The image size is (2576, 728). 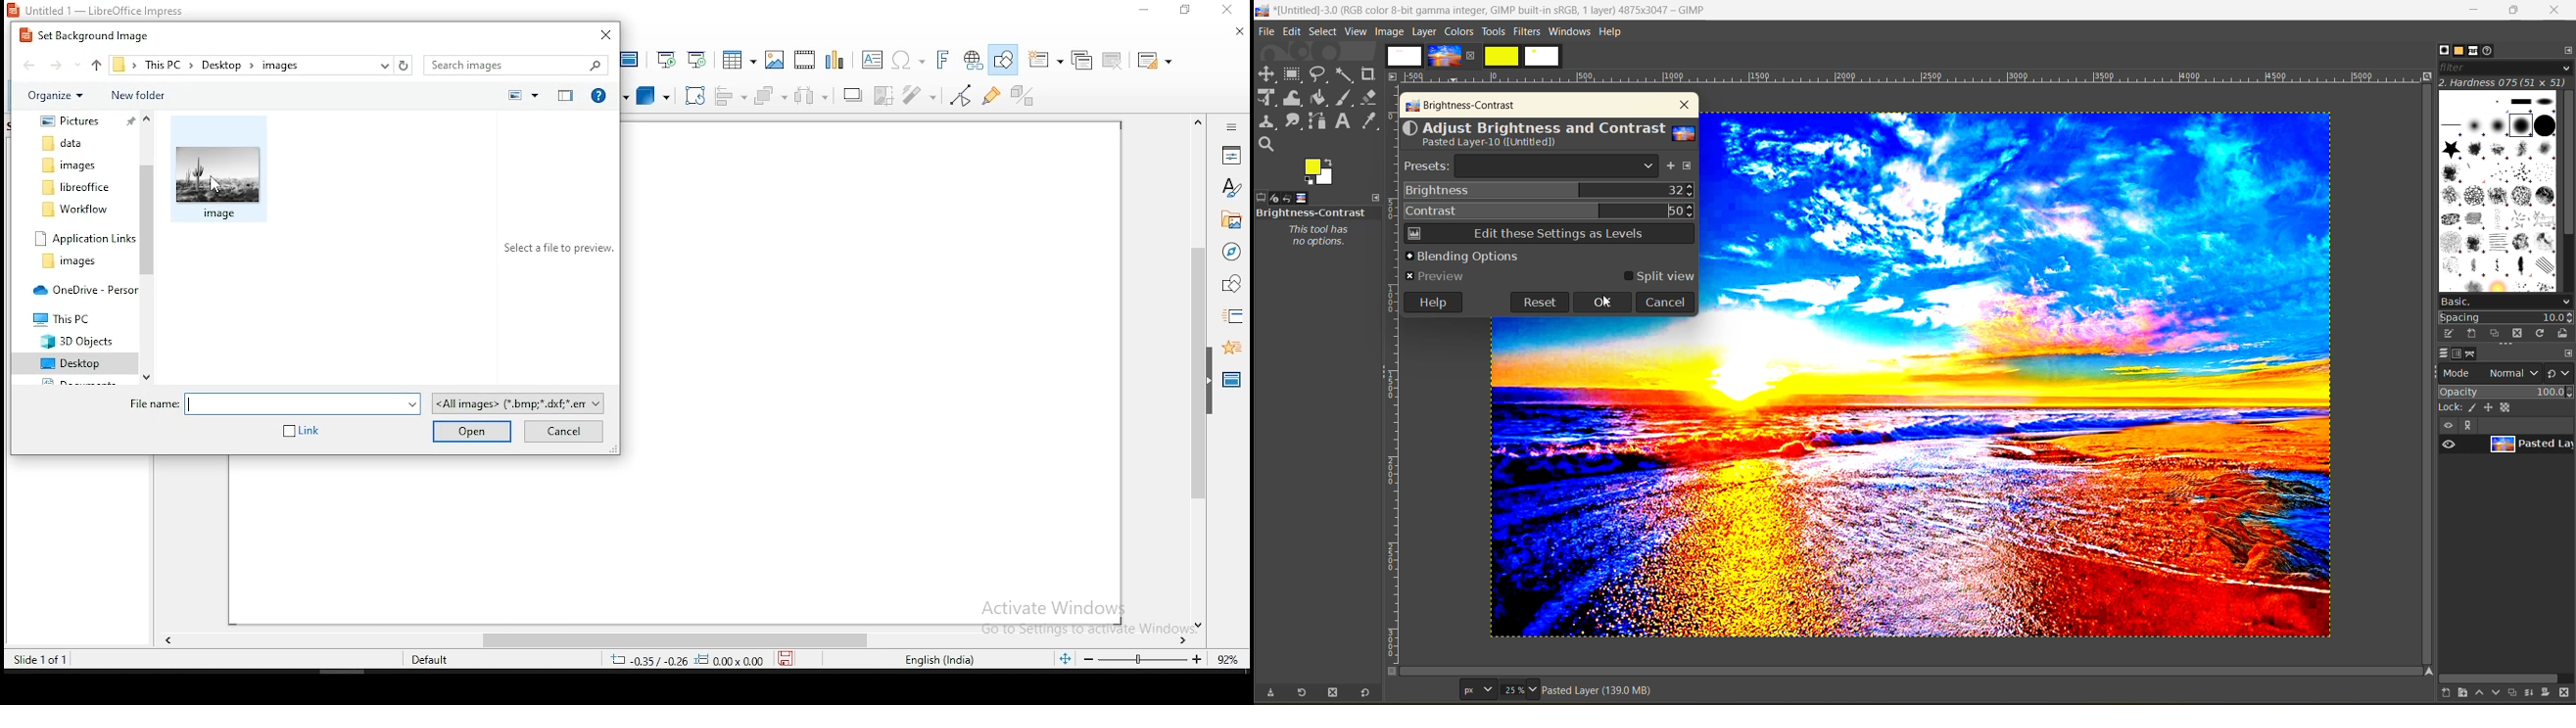 What do you see at coordinates (1665, 302) in the screenshot?
I see `cancel` at bounding box center [1665, 302].